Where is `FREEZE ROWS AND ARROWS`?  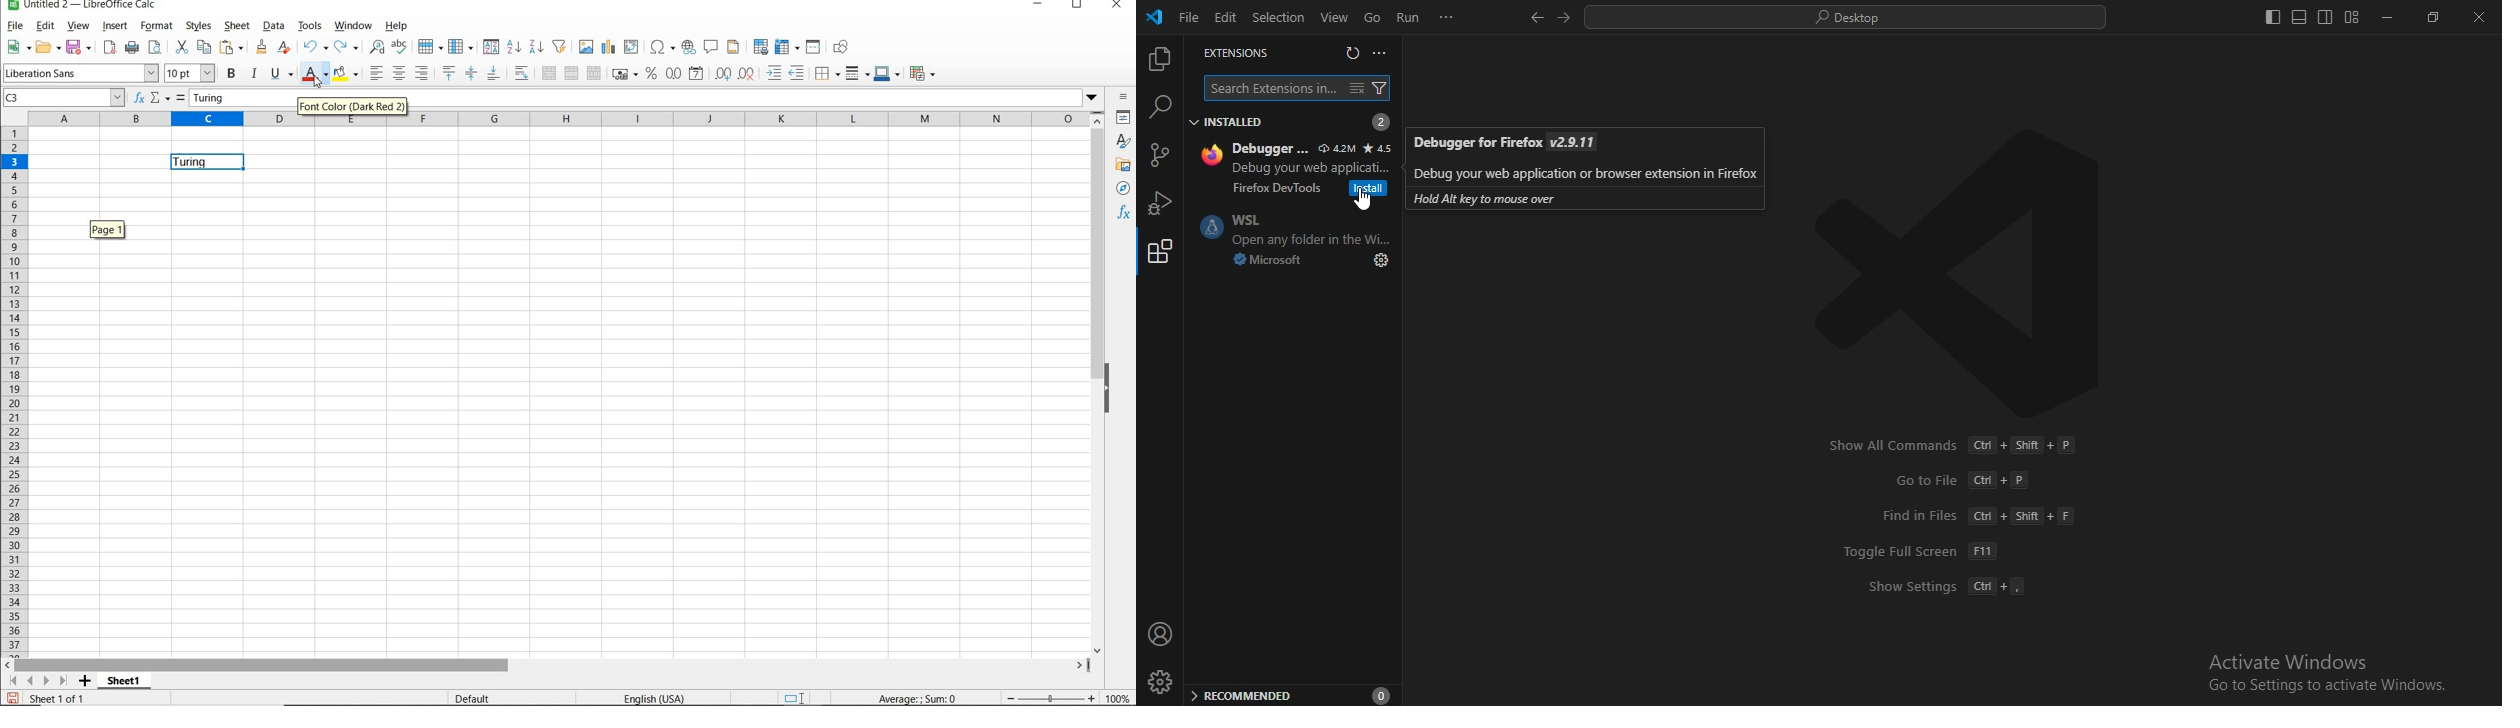
FREEZE ROWS AND ARROWS is located at coordinates (788, 47).